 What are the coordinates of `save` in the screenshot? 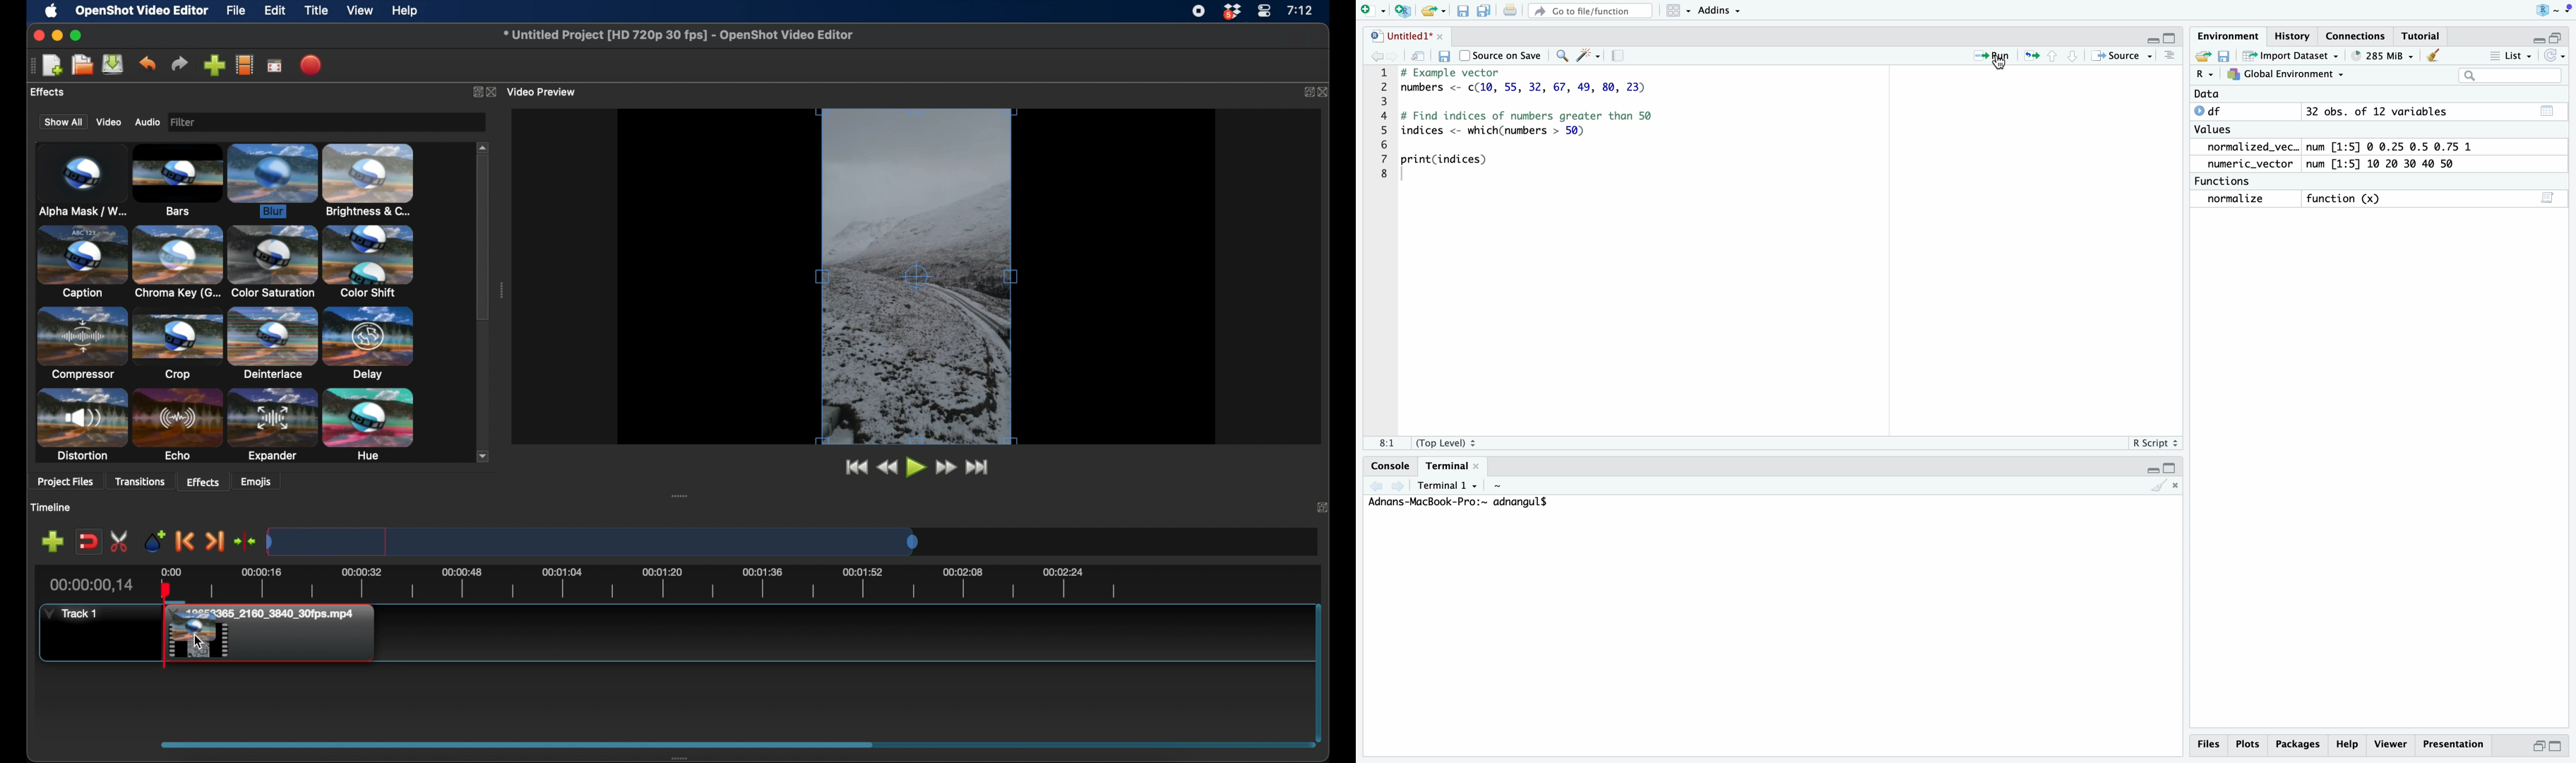 It's located at (1445, 56).